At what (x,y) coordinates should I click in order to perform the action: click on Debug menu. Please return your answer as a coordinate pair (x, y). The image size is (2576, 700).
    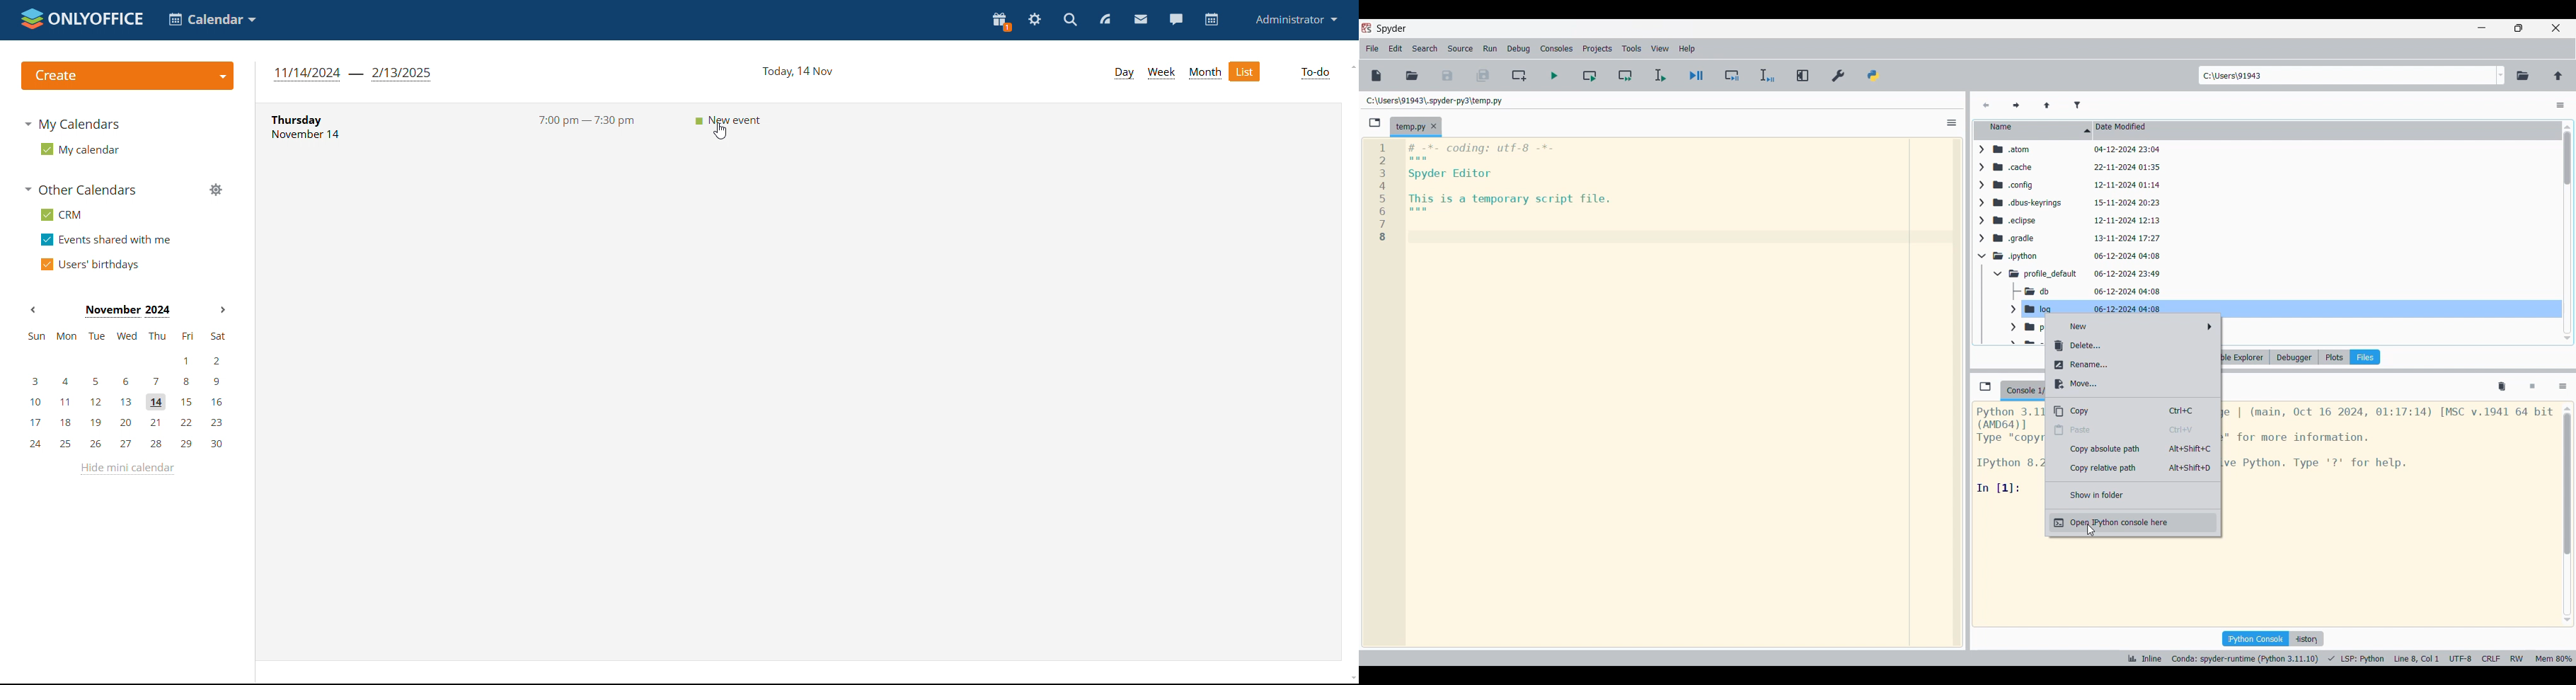
    Looking at the image, I should click on (1519, 49).